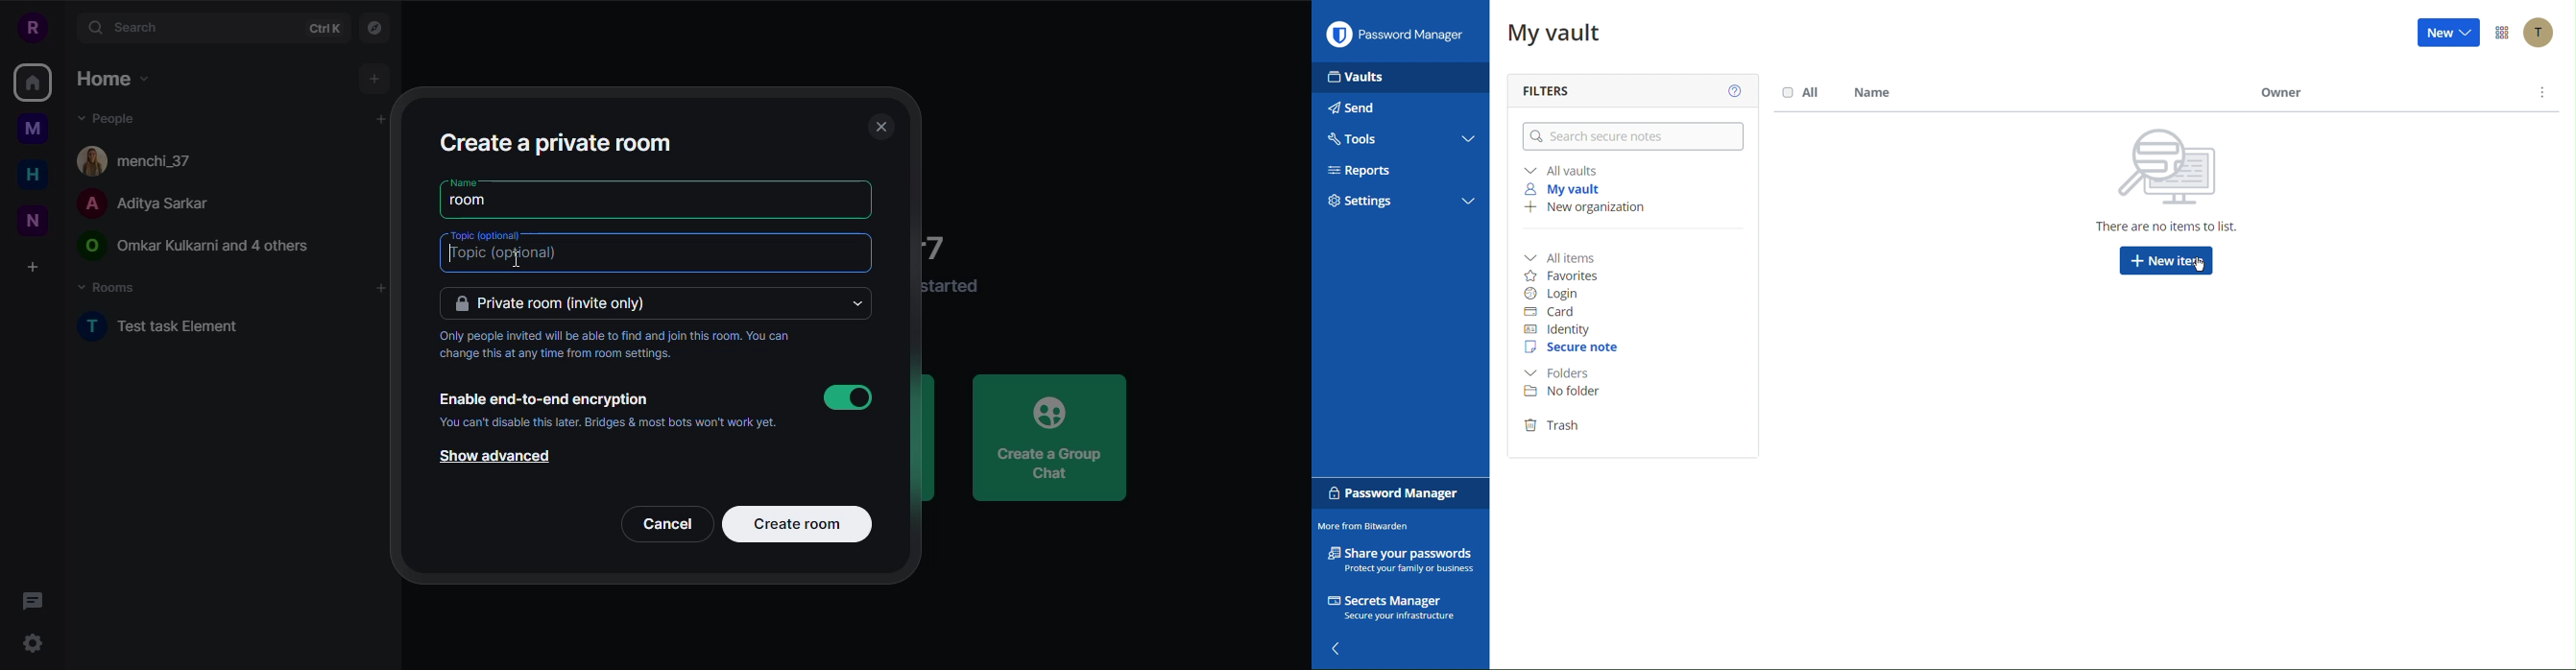  What do you see at coordinates (953, 286) in the screenshot?
I see `info` at bounding box center [953, 286].